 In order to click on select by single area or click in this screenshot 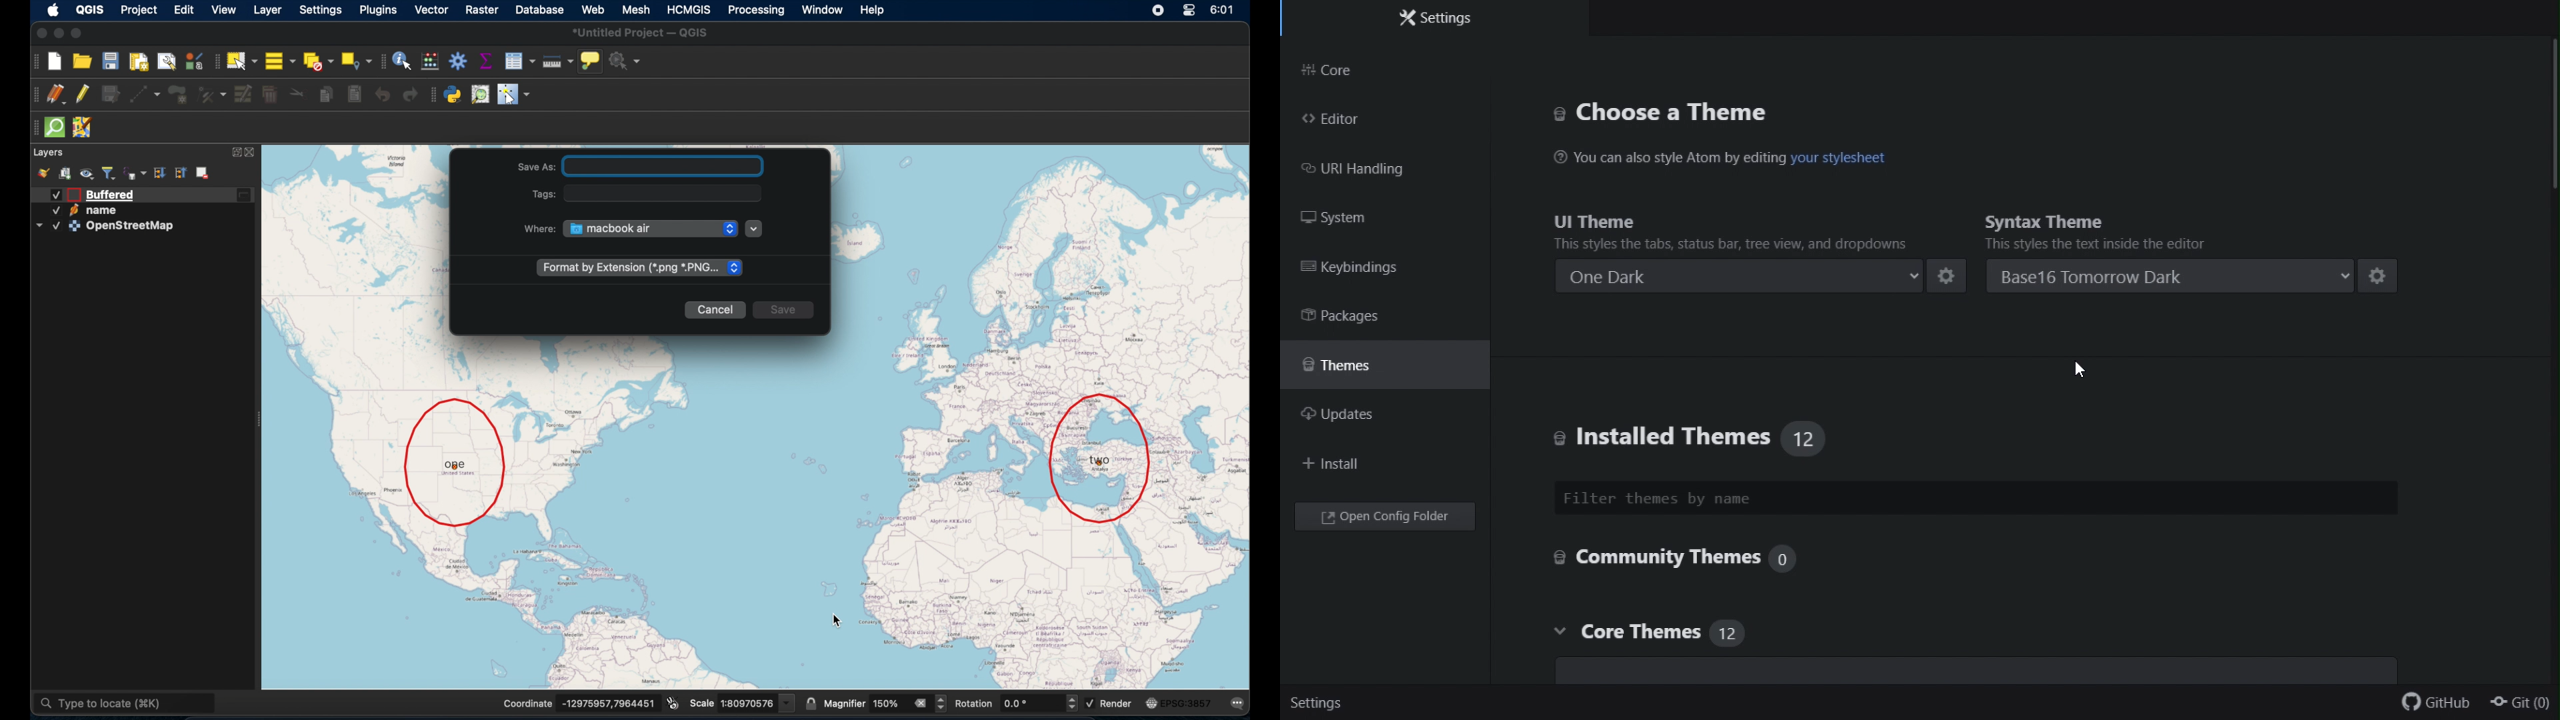, I will do `click(241, 60)`.